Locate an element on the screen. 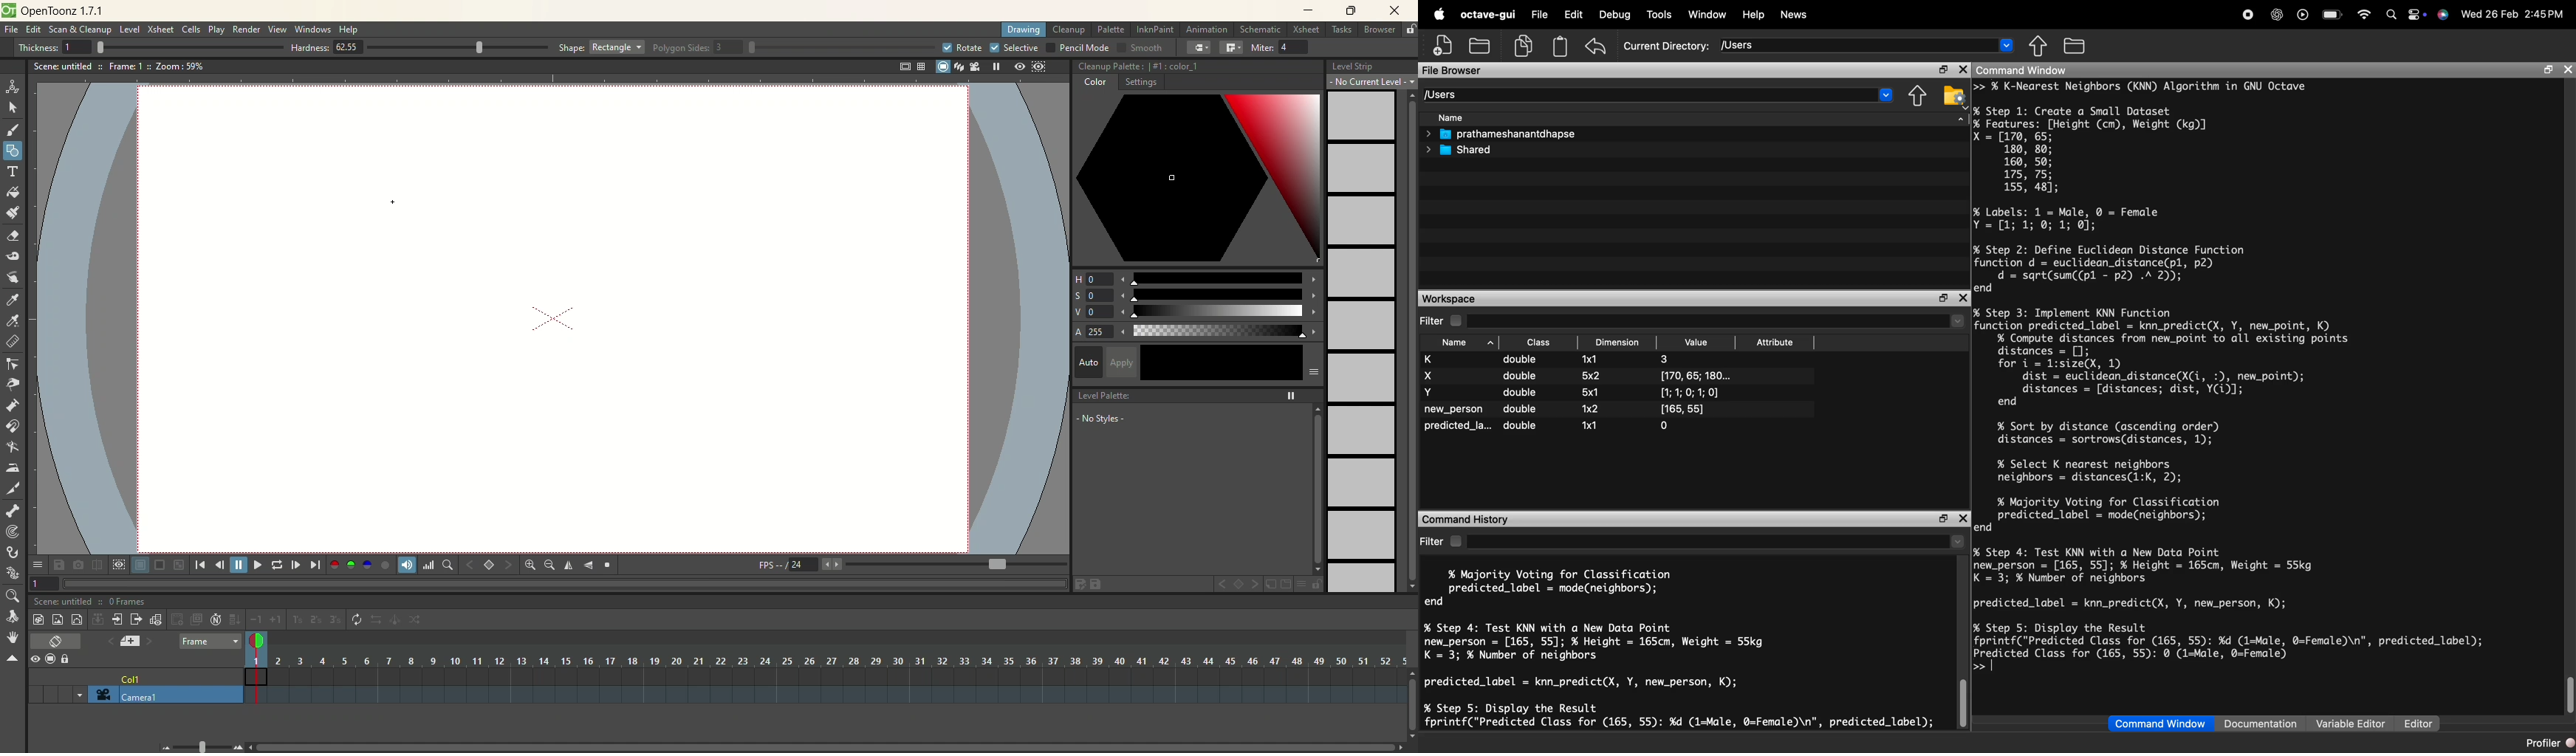 This screenshot has width=2576, height=756. hook is located at coordinates (14, 554).